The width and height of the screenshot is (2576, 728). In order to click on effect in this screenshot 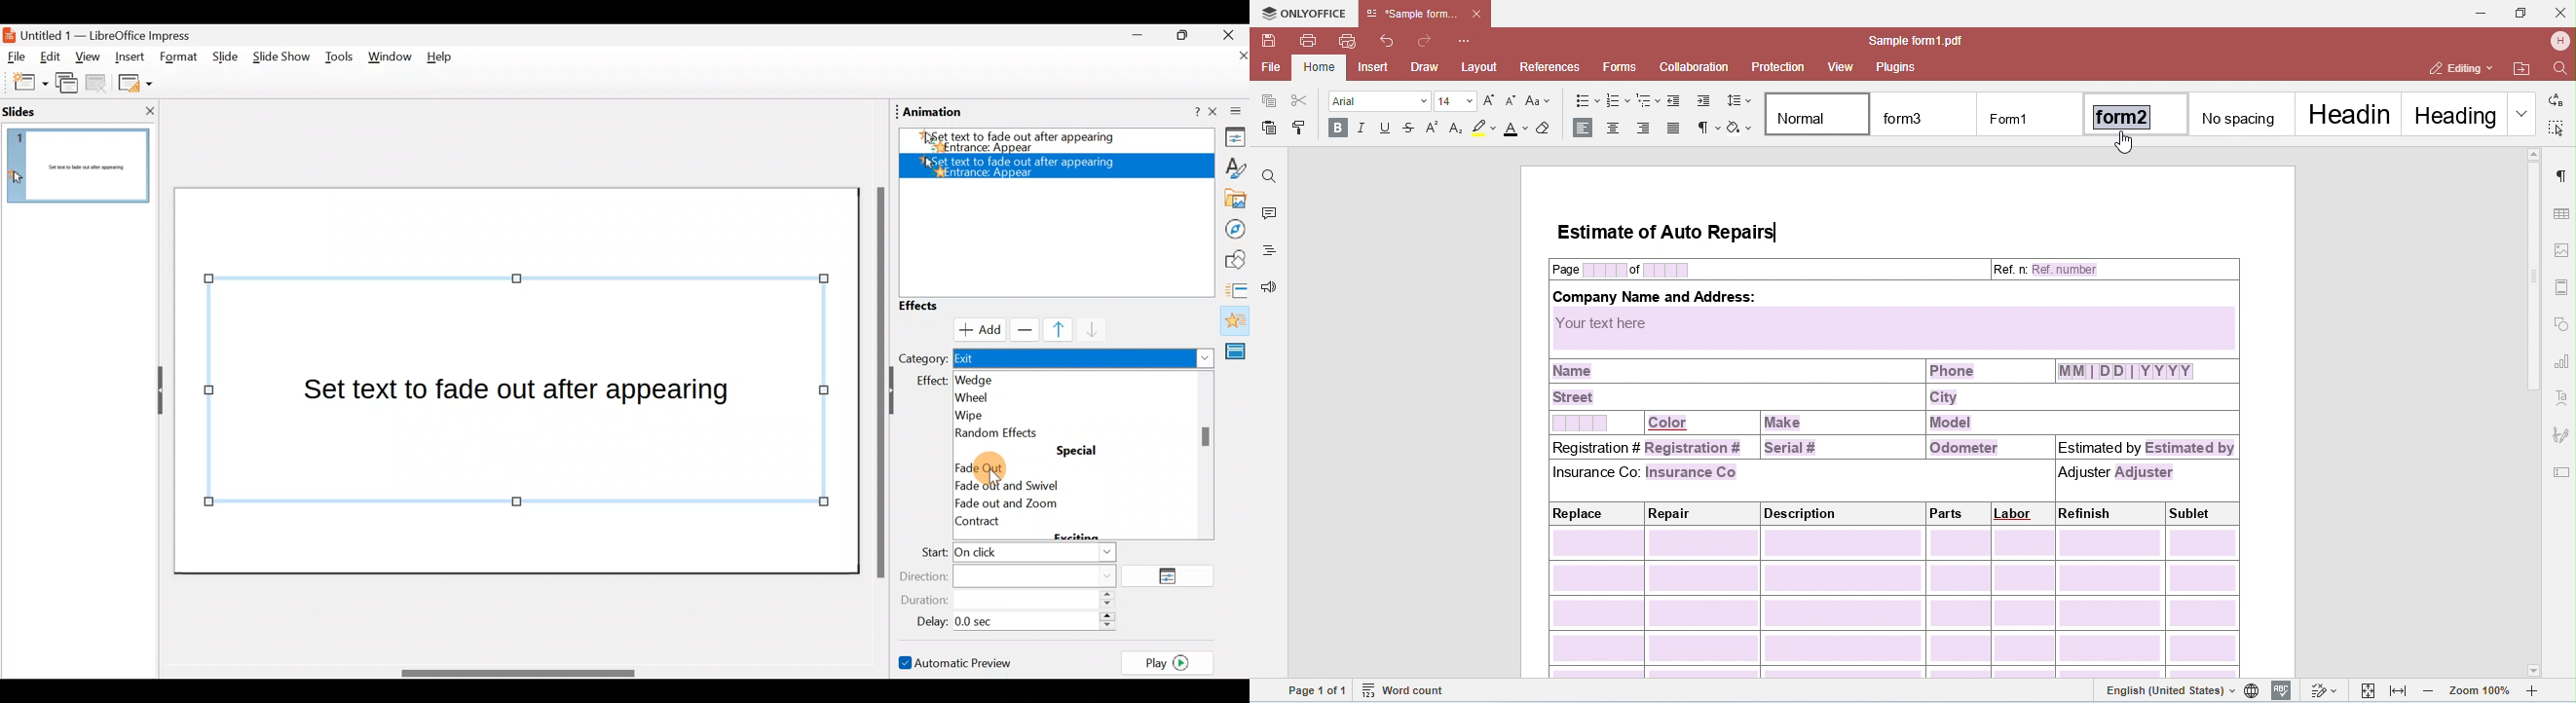, I will do `click(931, 381)`.